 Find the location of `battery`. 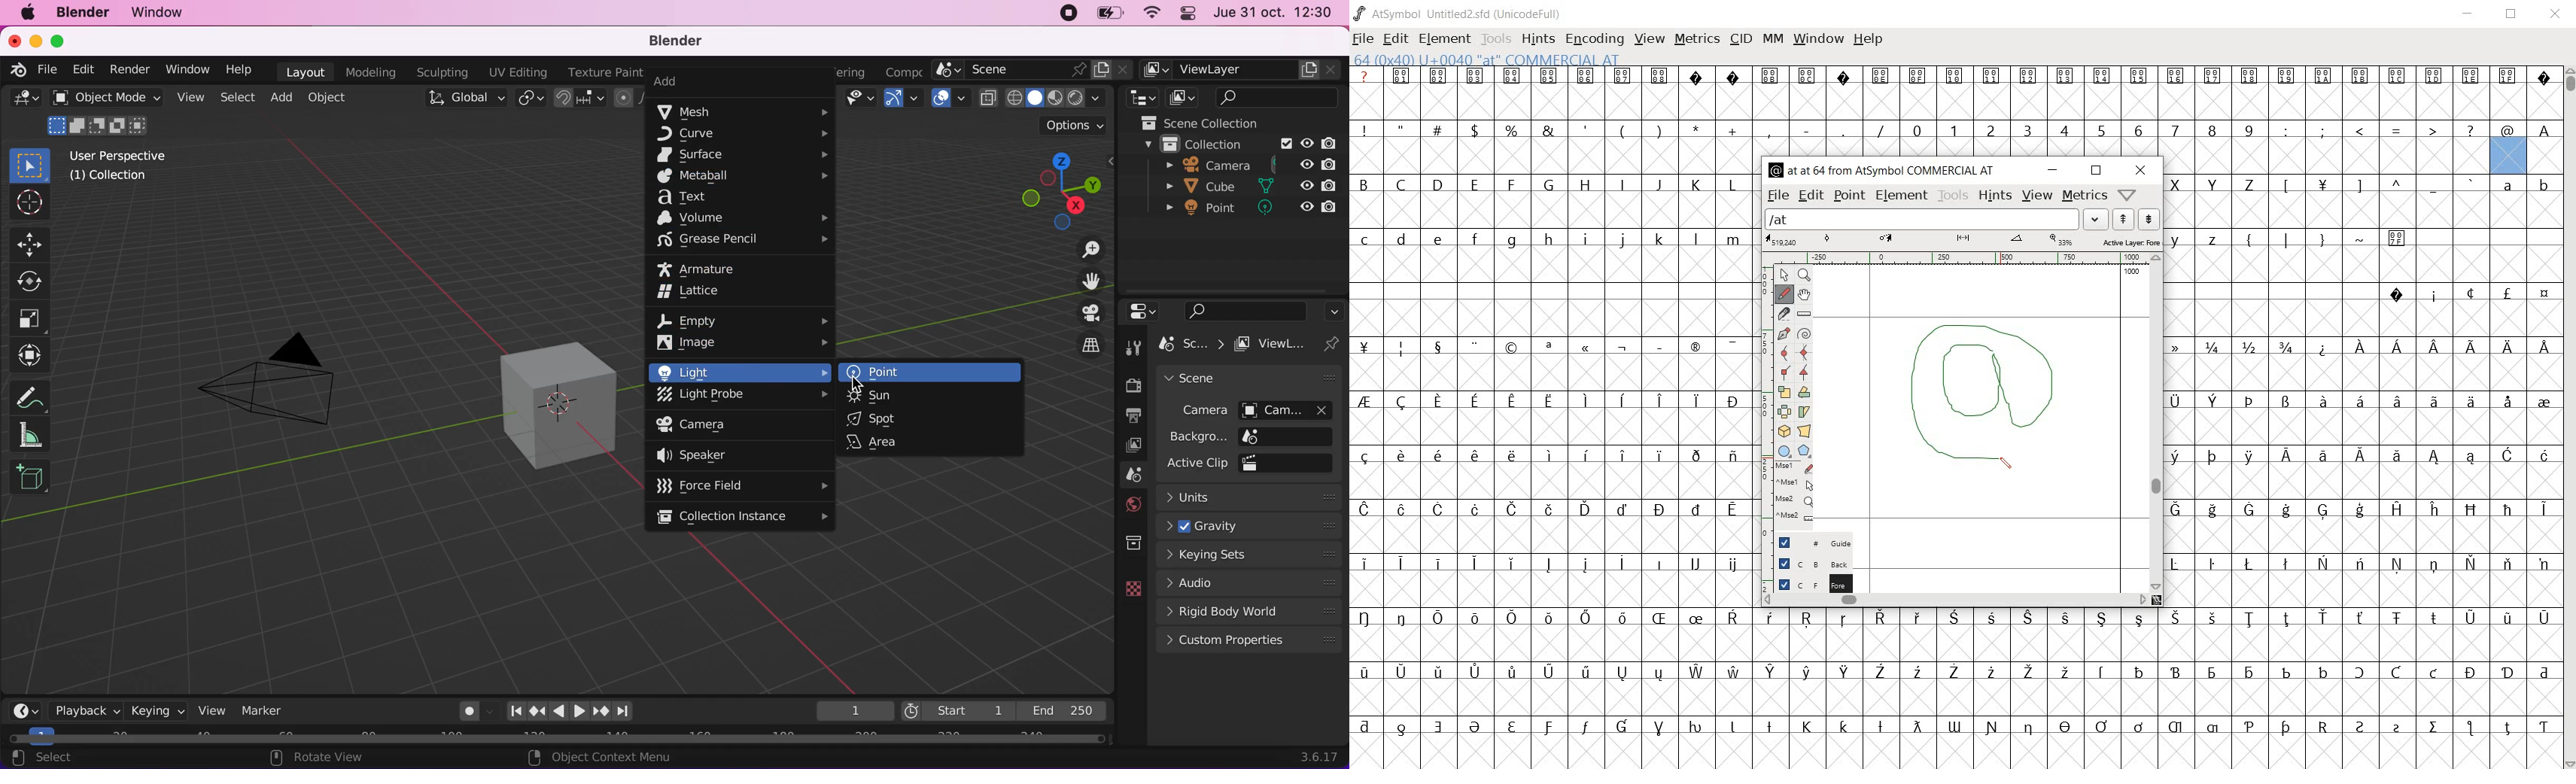

battery is located at coordinates (1111, 13).